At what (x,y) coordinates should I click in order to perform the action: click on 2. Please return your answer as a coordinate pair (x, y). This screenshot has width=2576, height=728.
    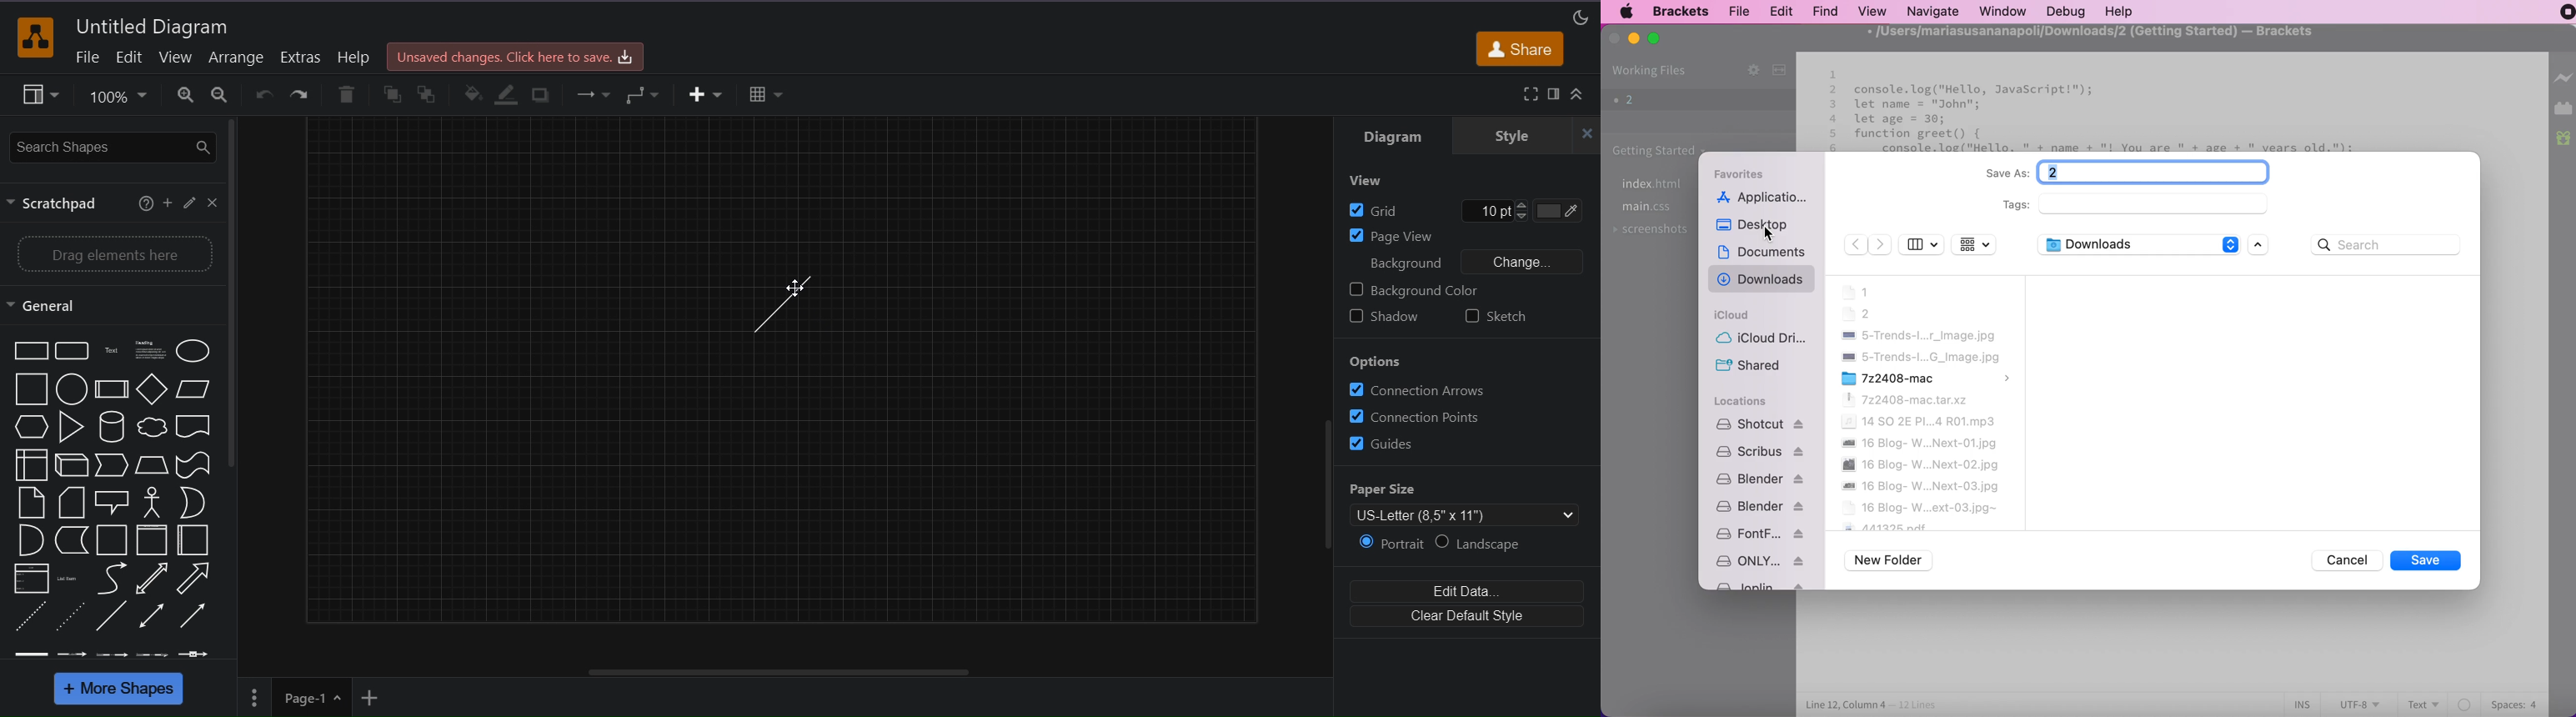
    Looking at the image, I should click on (1856, 314).